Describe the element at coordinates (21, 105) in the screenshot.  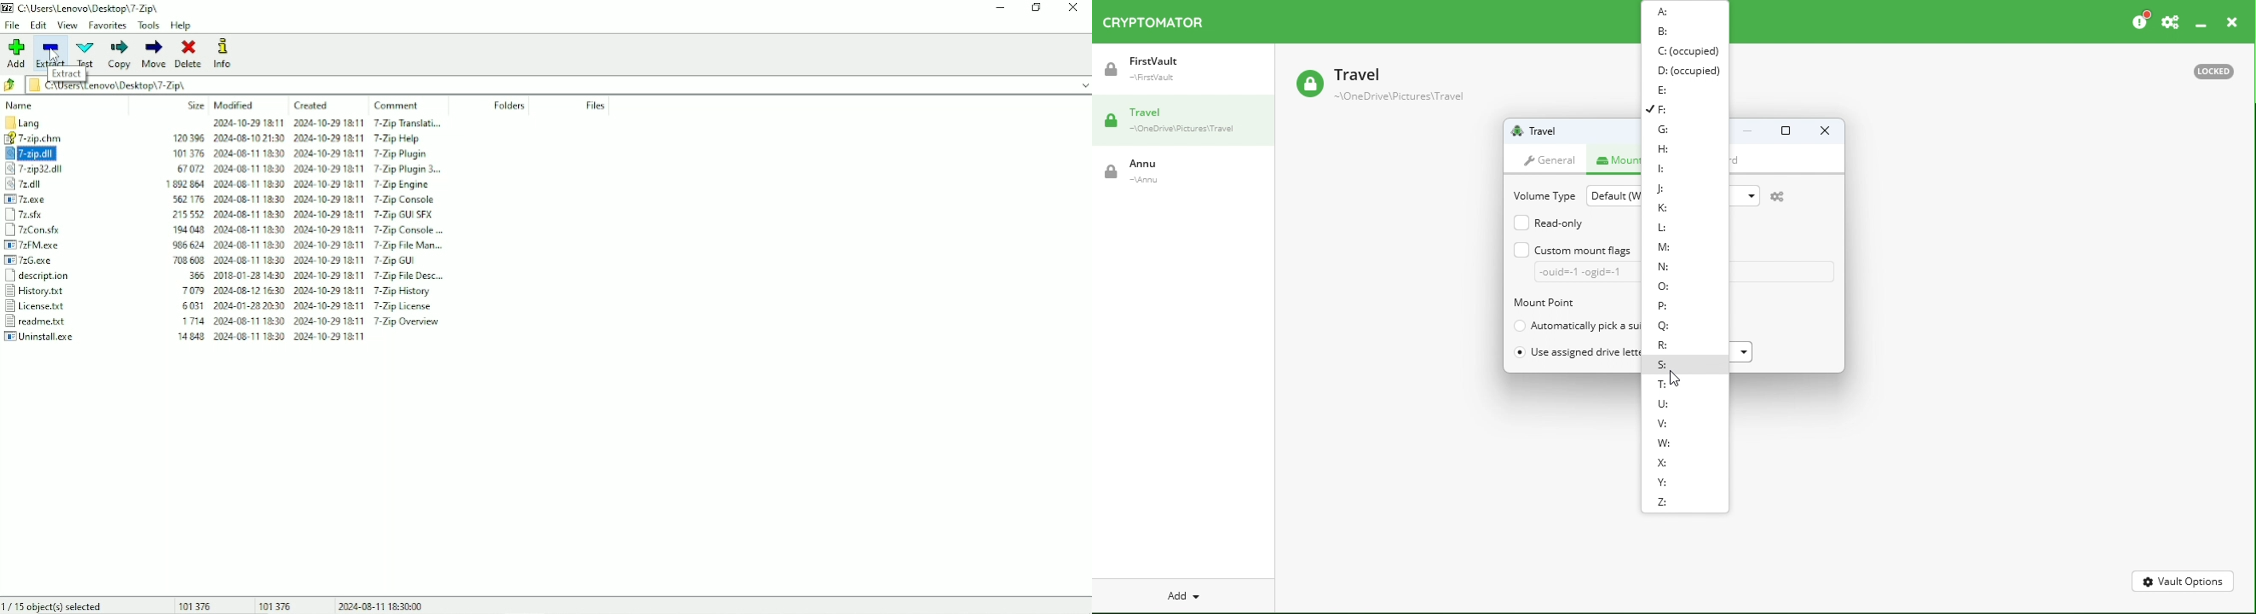
I see `Name` at that location.